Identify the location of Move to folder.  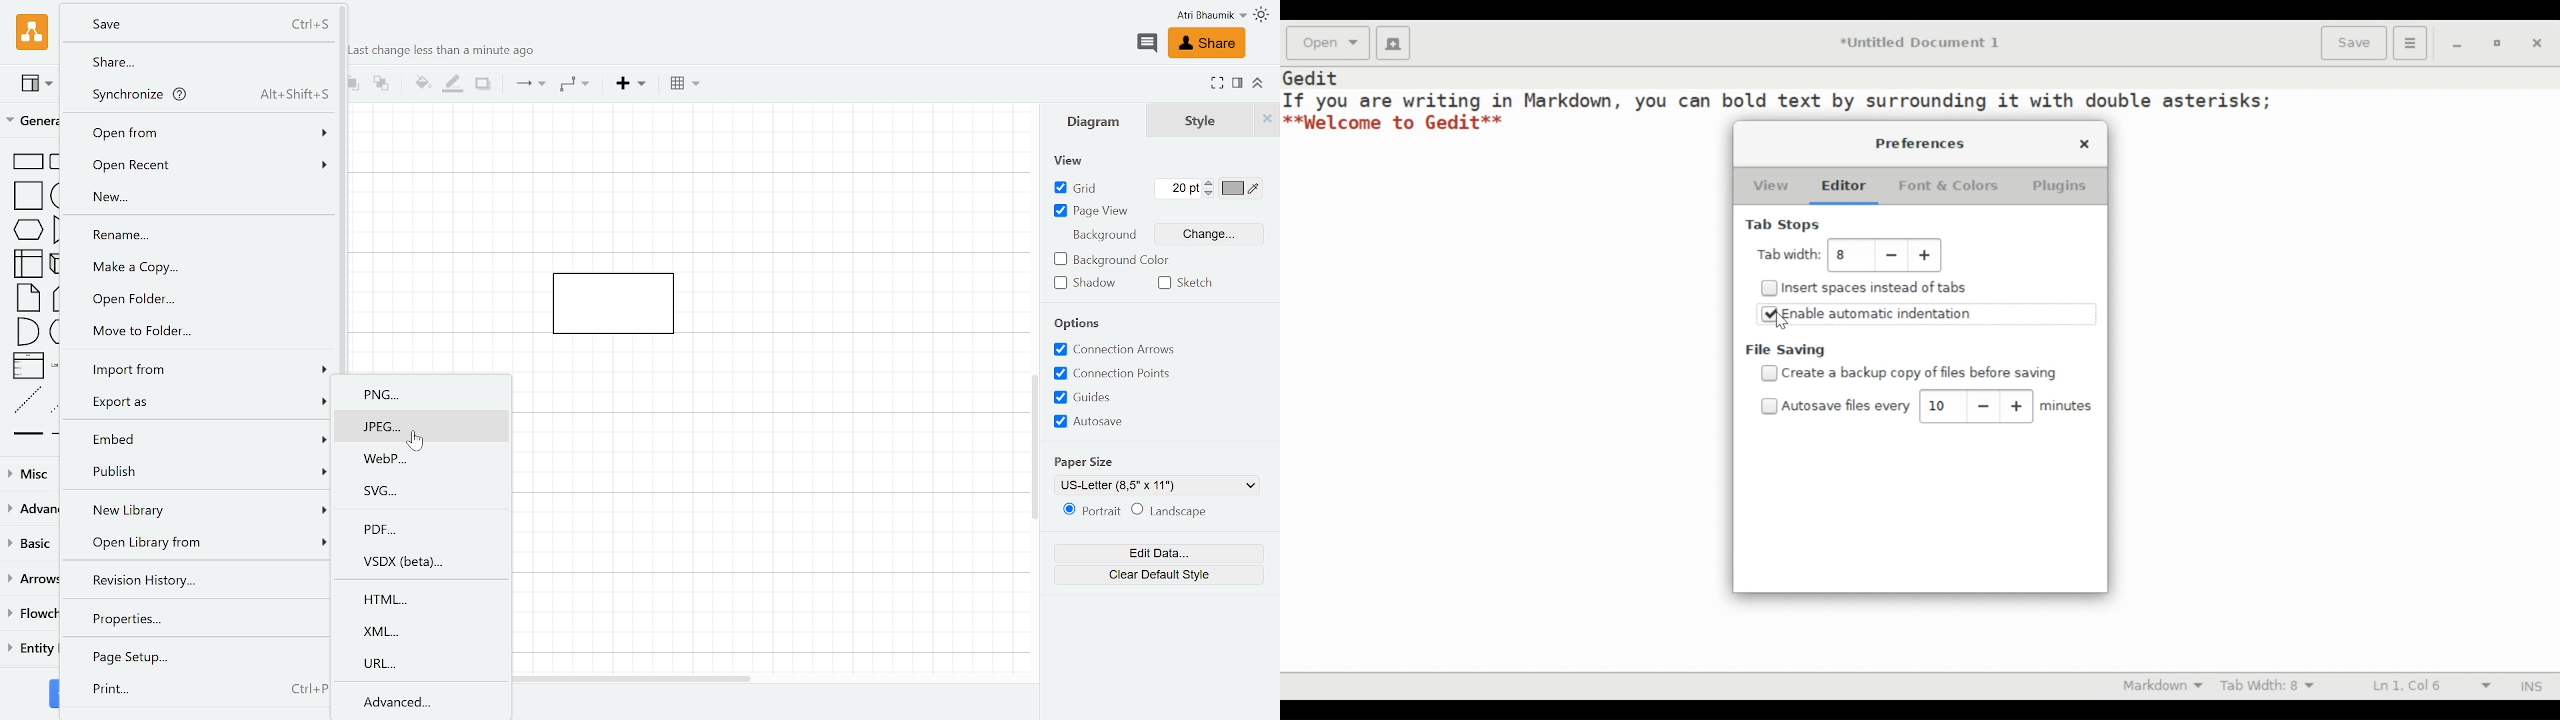
(206, 331).